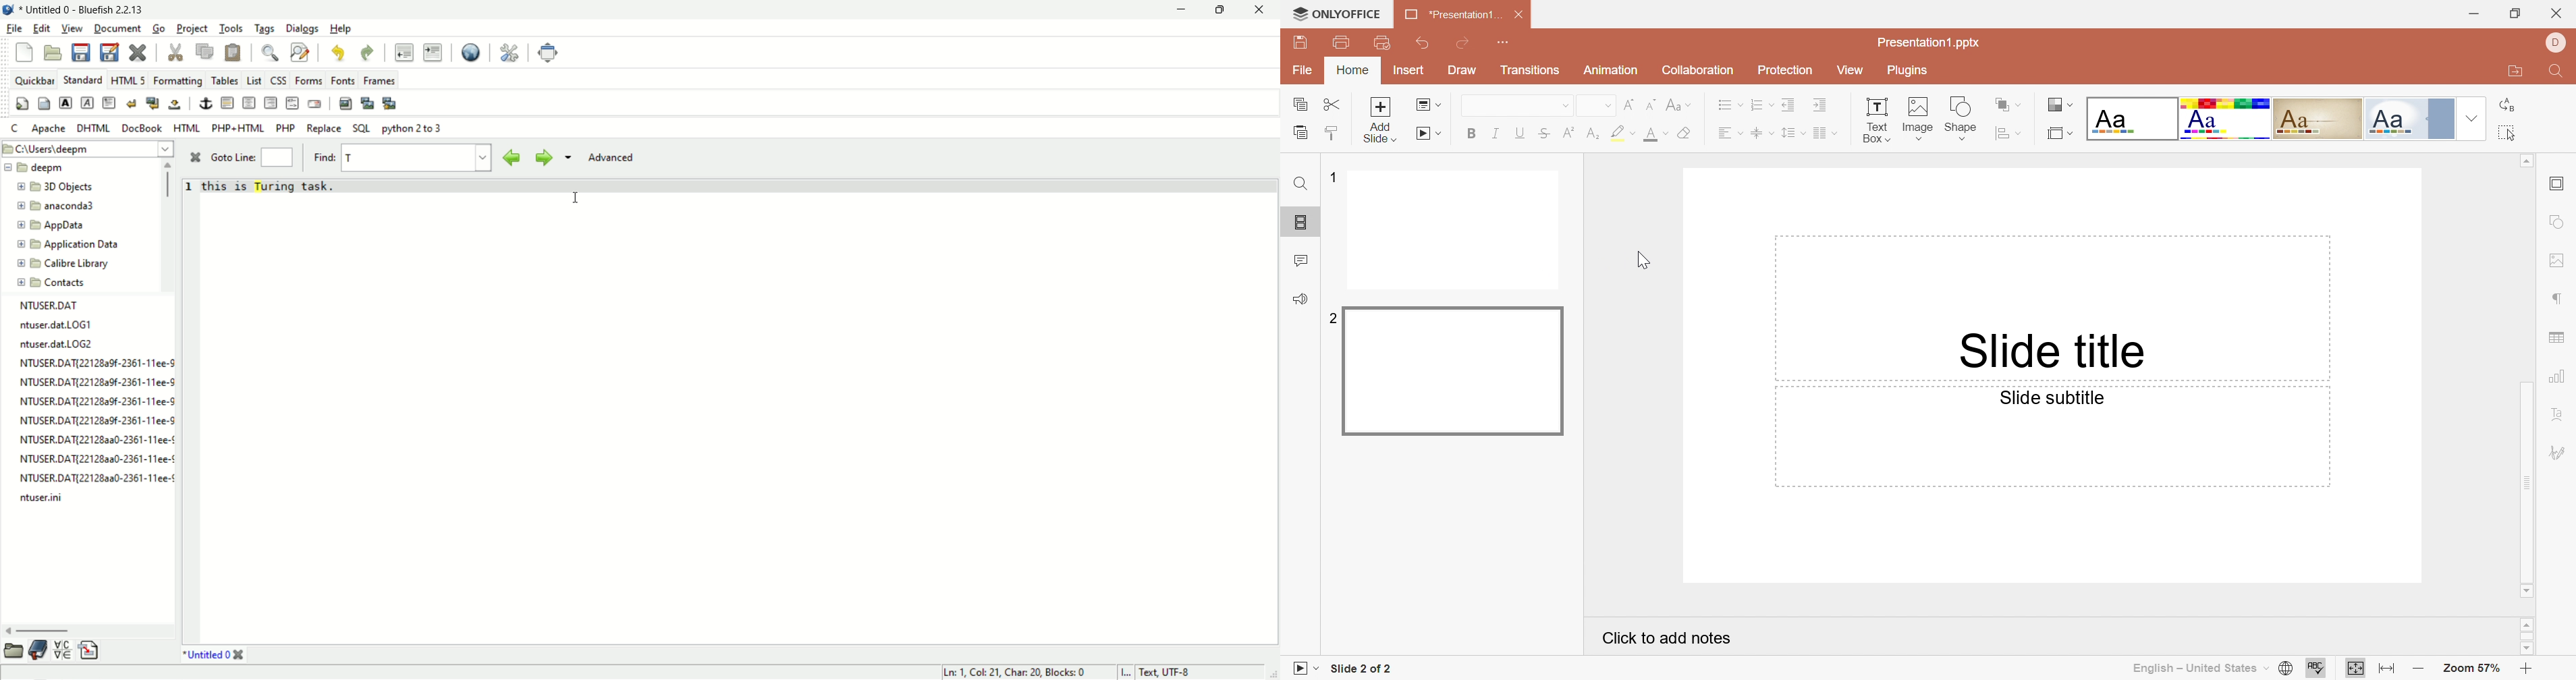 The height and width of the screenshot is (700, 2576). I want to click on advanced, so click(617, 156).